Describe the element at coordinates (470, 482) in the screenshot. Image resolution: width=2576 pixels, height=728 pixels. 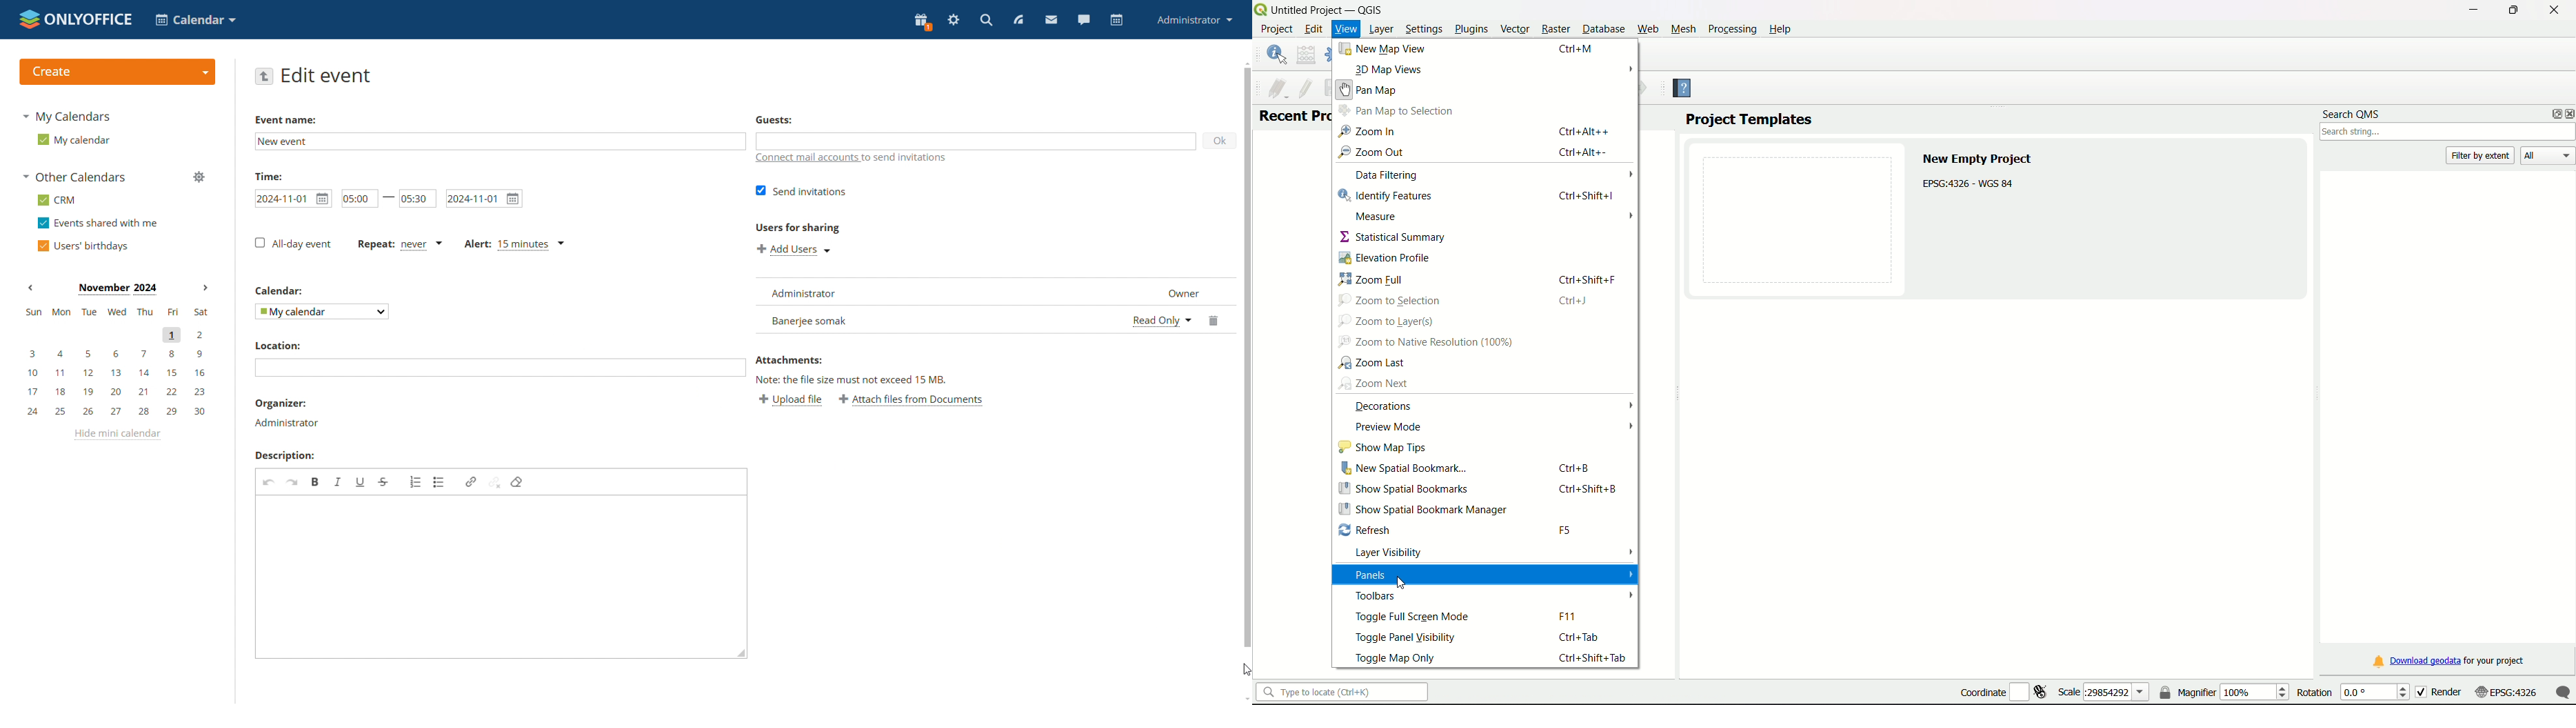
I see `link` at that location.